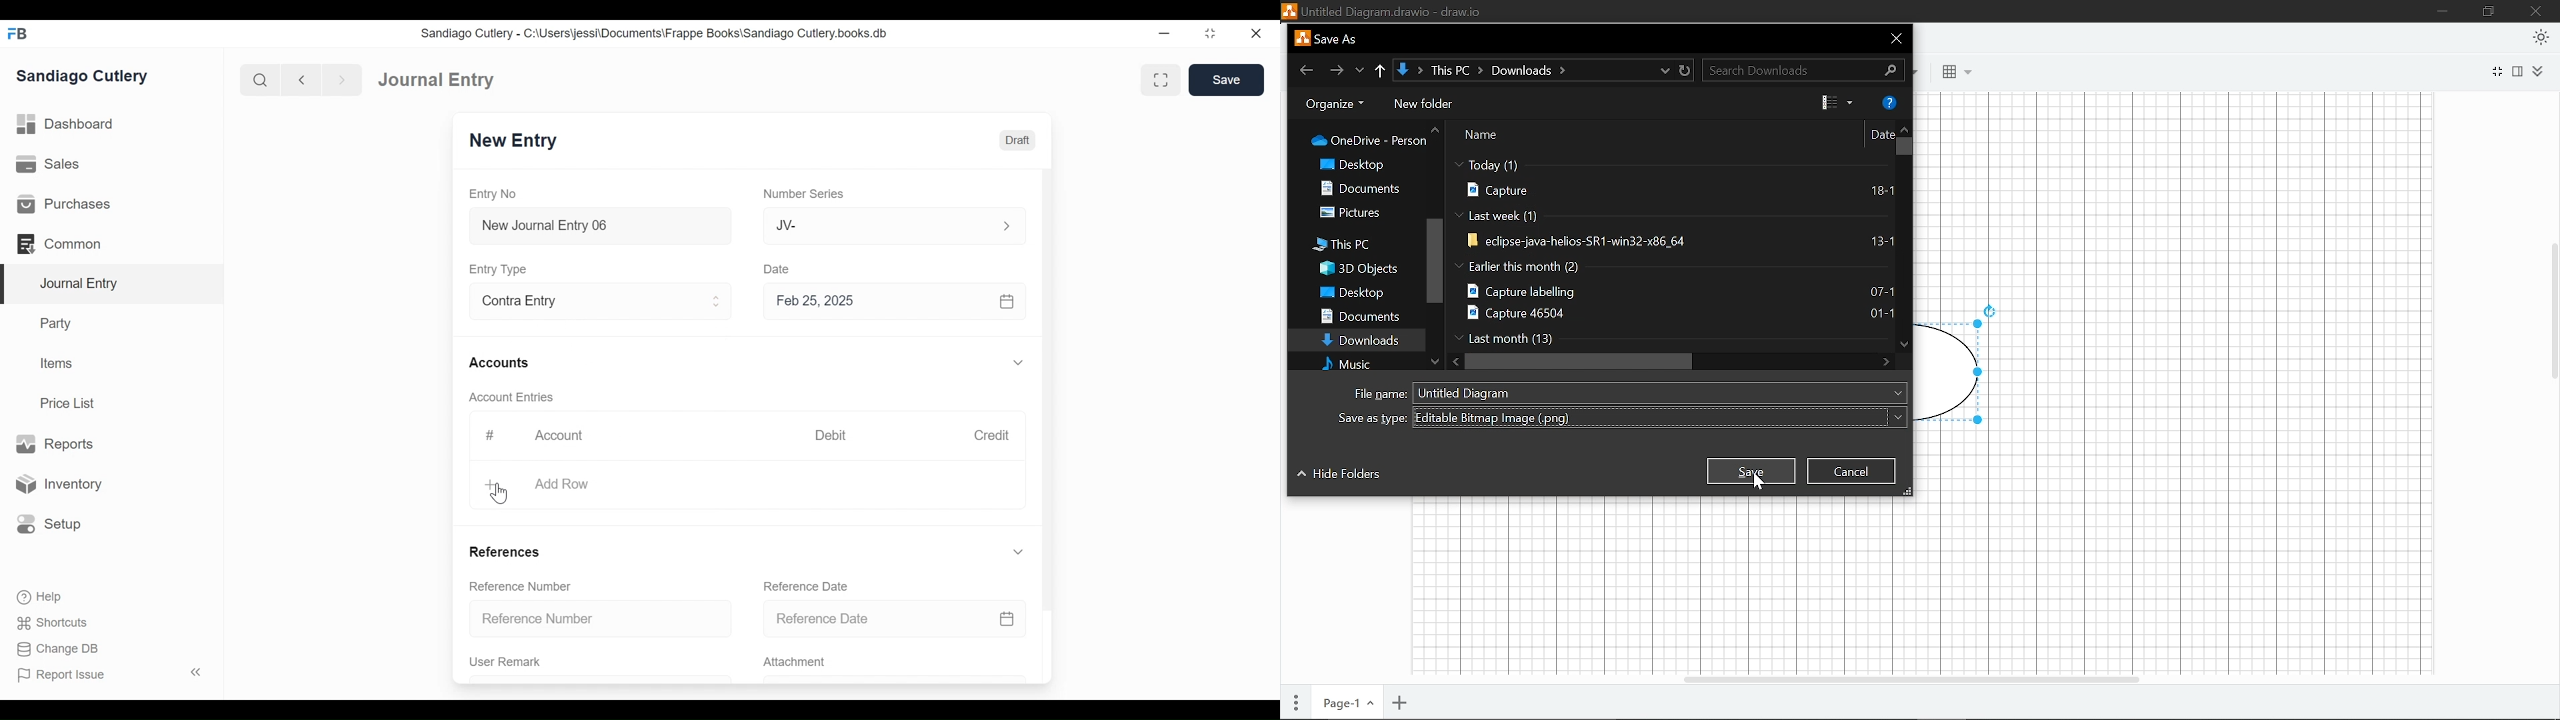  I want to click on One drive, so click(1371, 144).